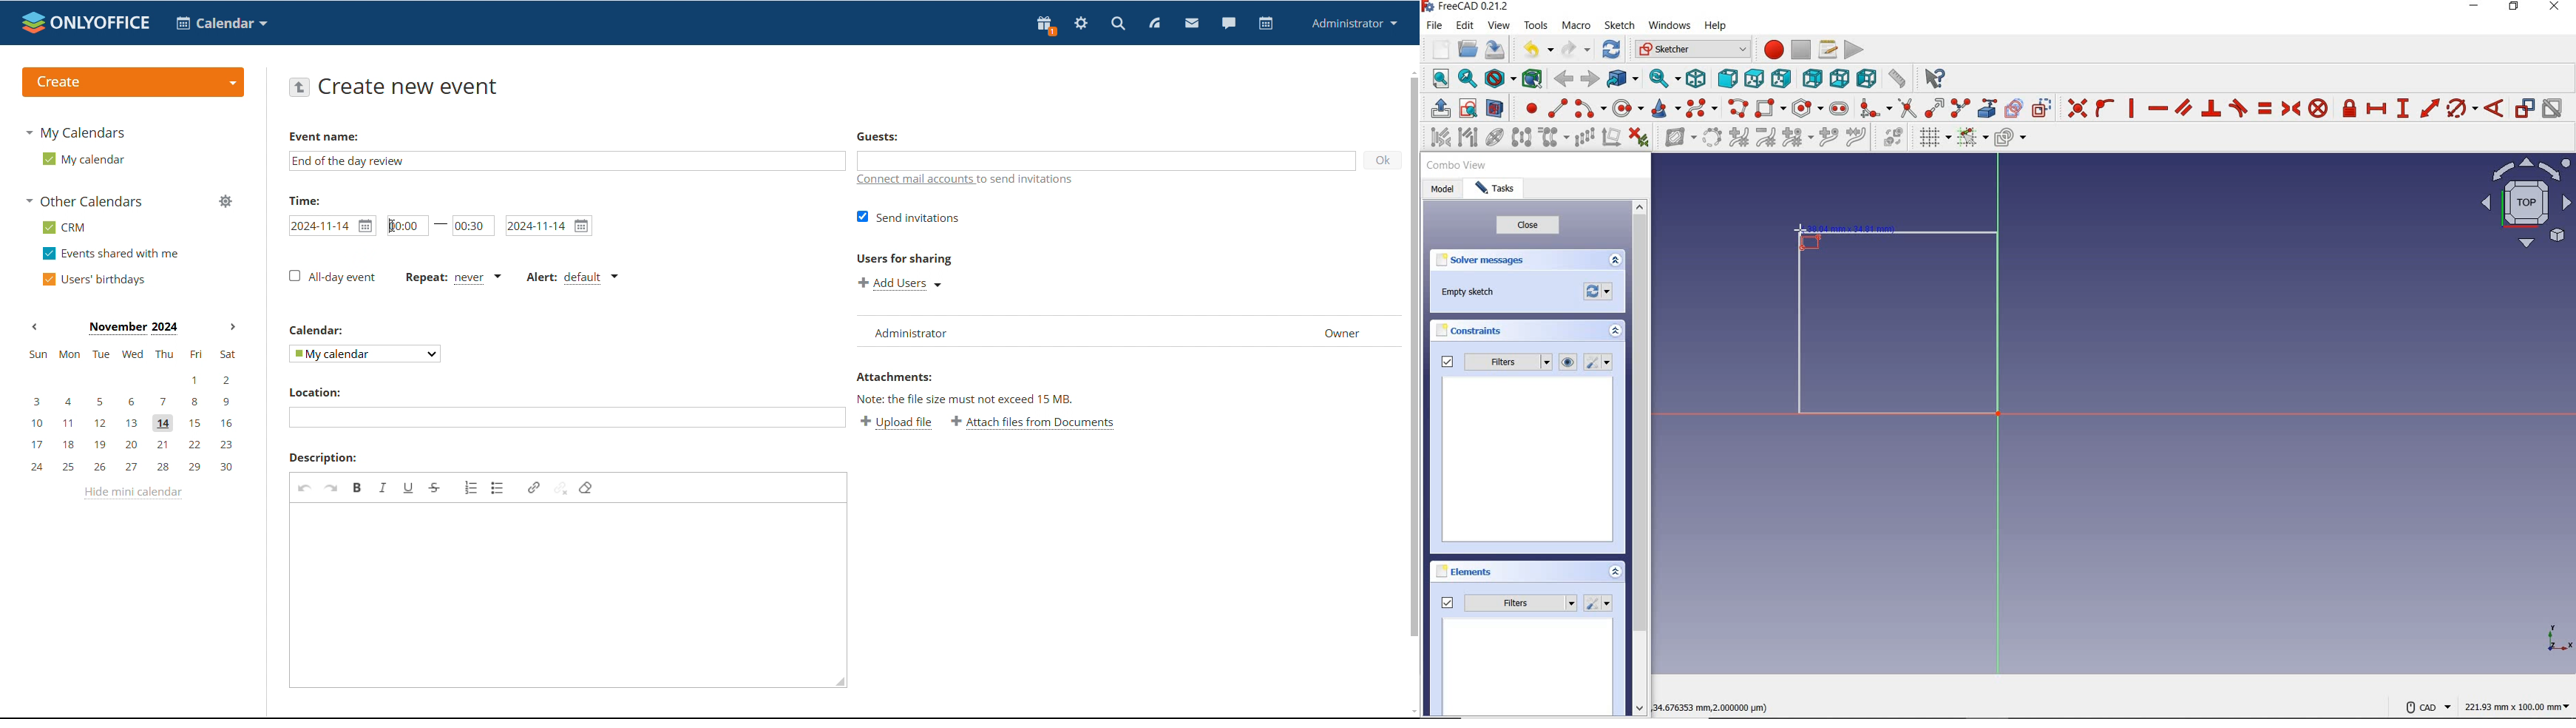  I want to click on macros, so click(1828, 50).